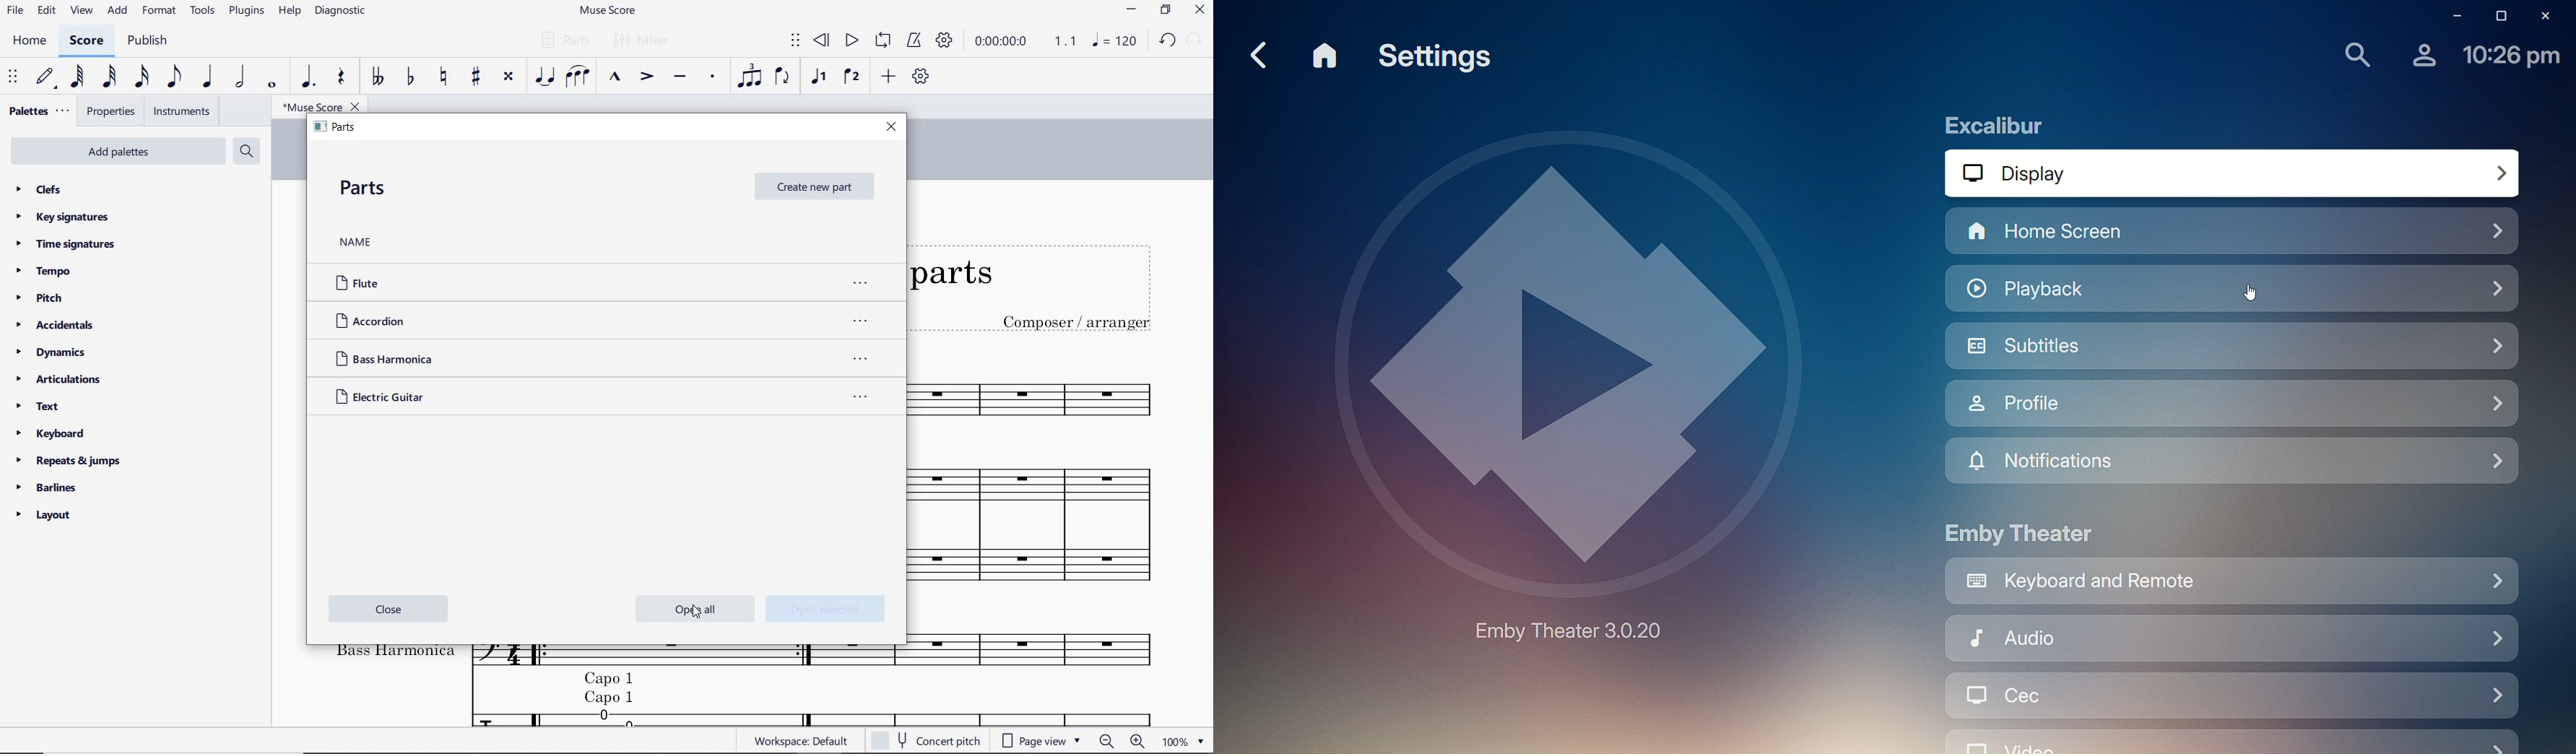 The width and height of the screenshot is (2576, 756). Describe the element at coordinates (784, 79) in the screenshot. I see `flip direction` at that location.